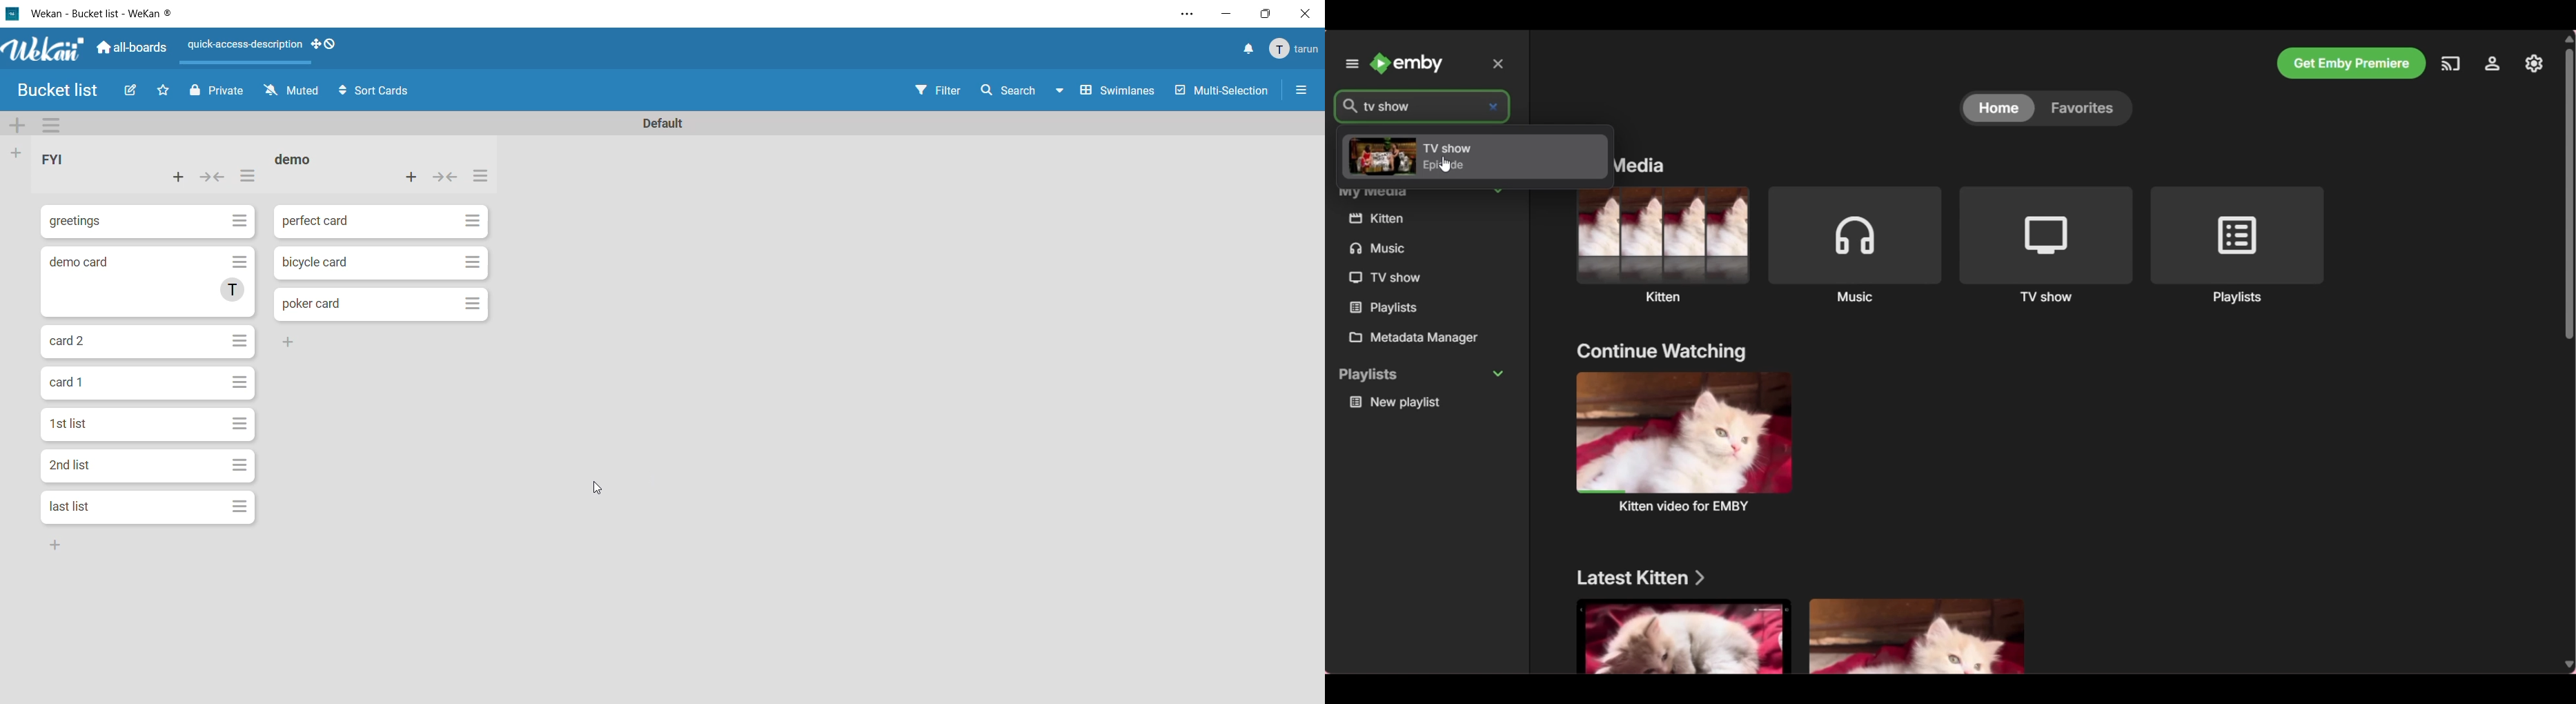 The image size is (2576, 728). I want to click on TV shows, so click(2045, 244).